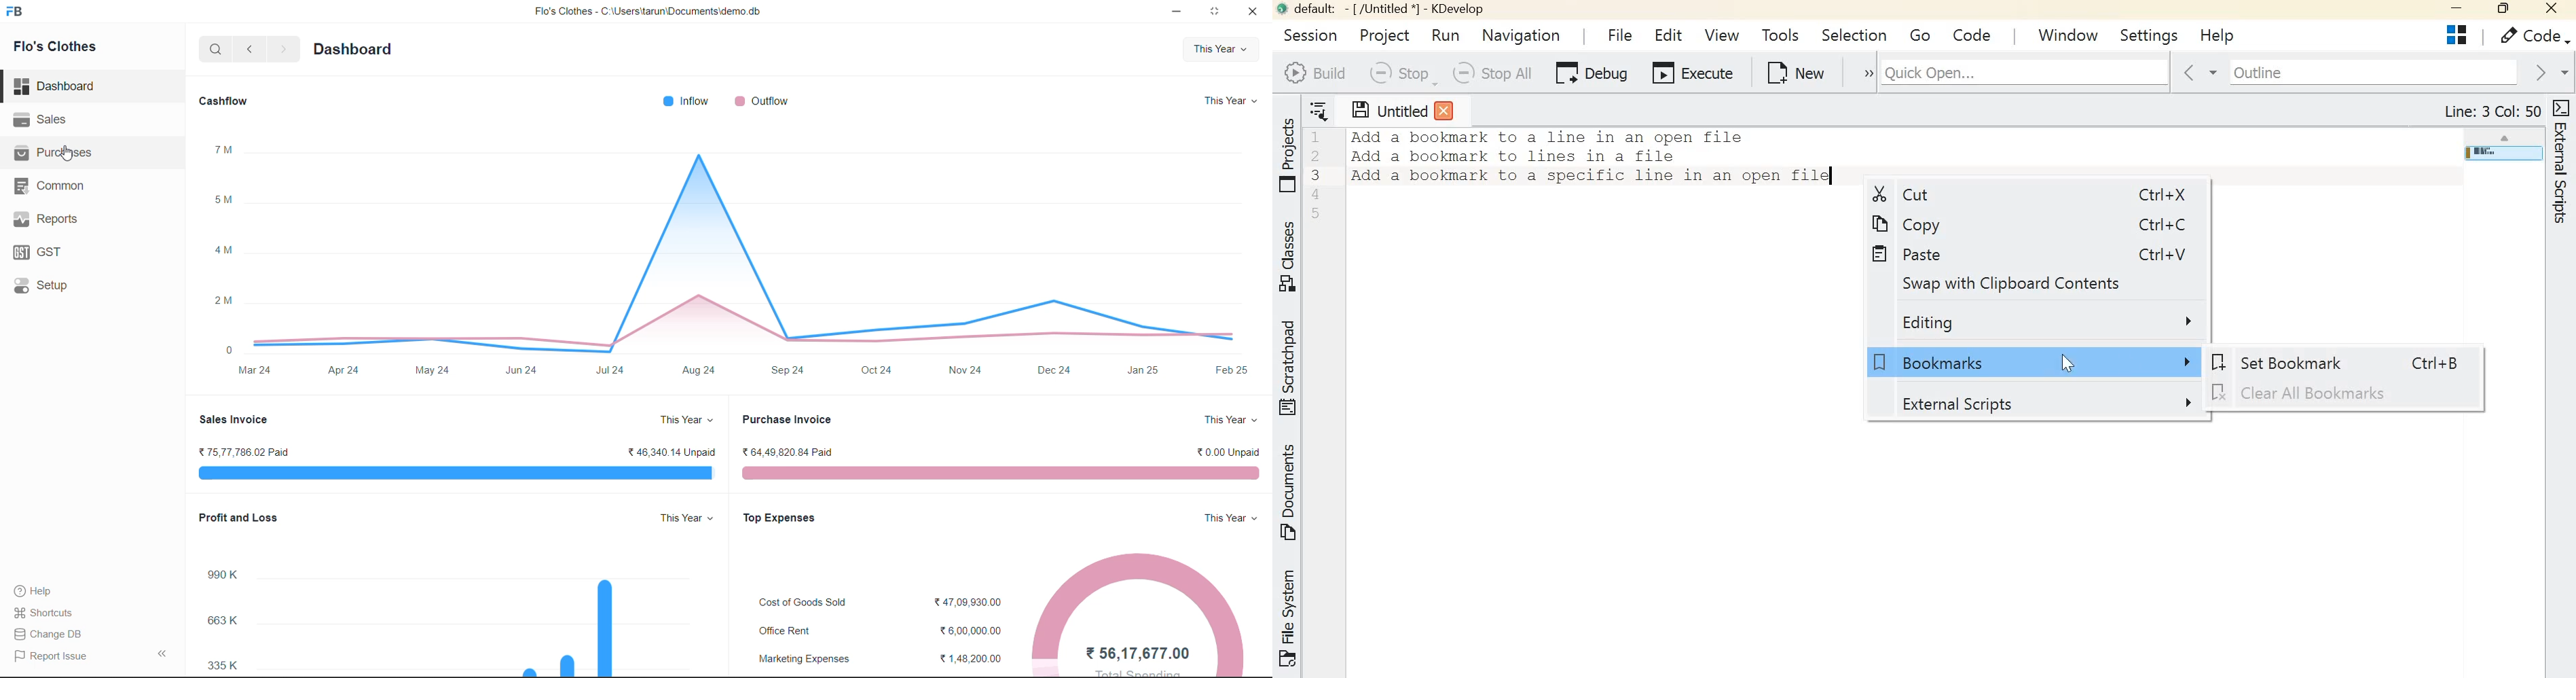 Image resolution: width=2576 pixels, height=700 pixels. What do you see at coordinates (40, 253) in the screenshot?
I see `GST` at bounding box center [40, 253].